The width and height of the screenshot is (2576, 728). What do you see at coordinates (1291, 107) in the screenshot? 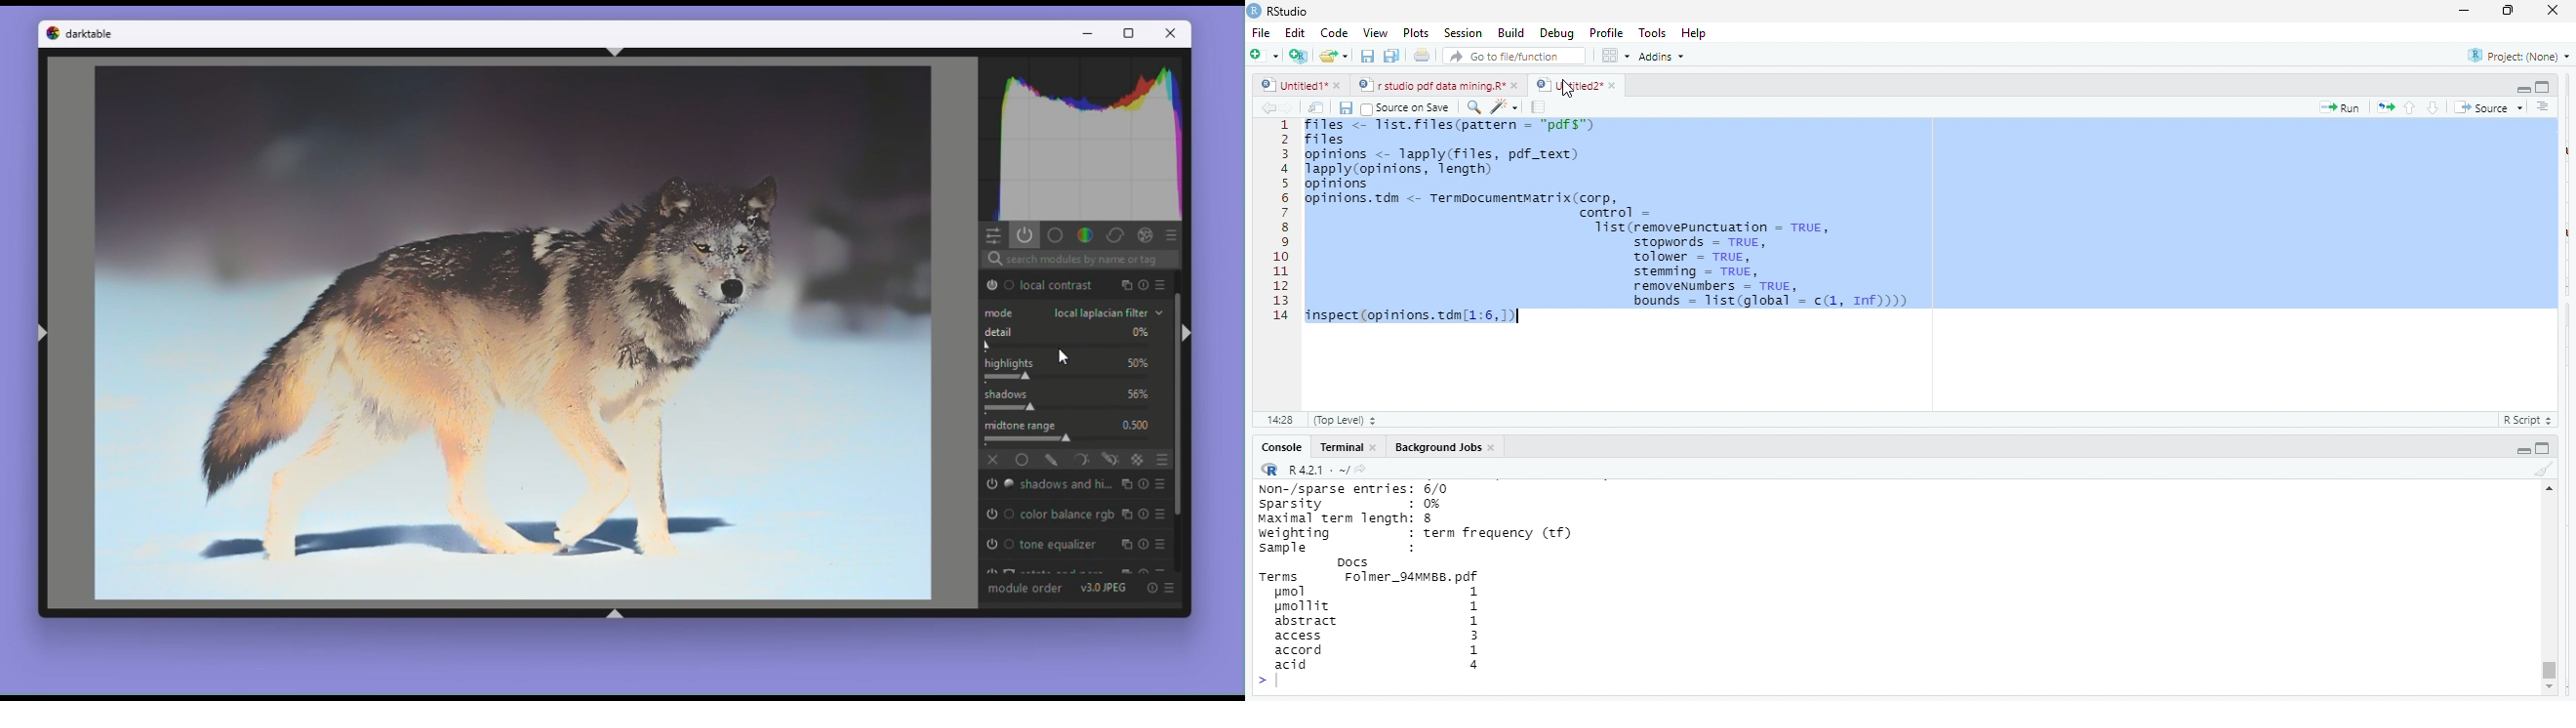
I see `go forward to the next source location` at bounding box center [1291, 107].